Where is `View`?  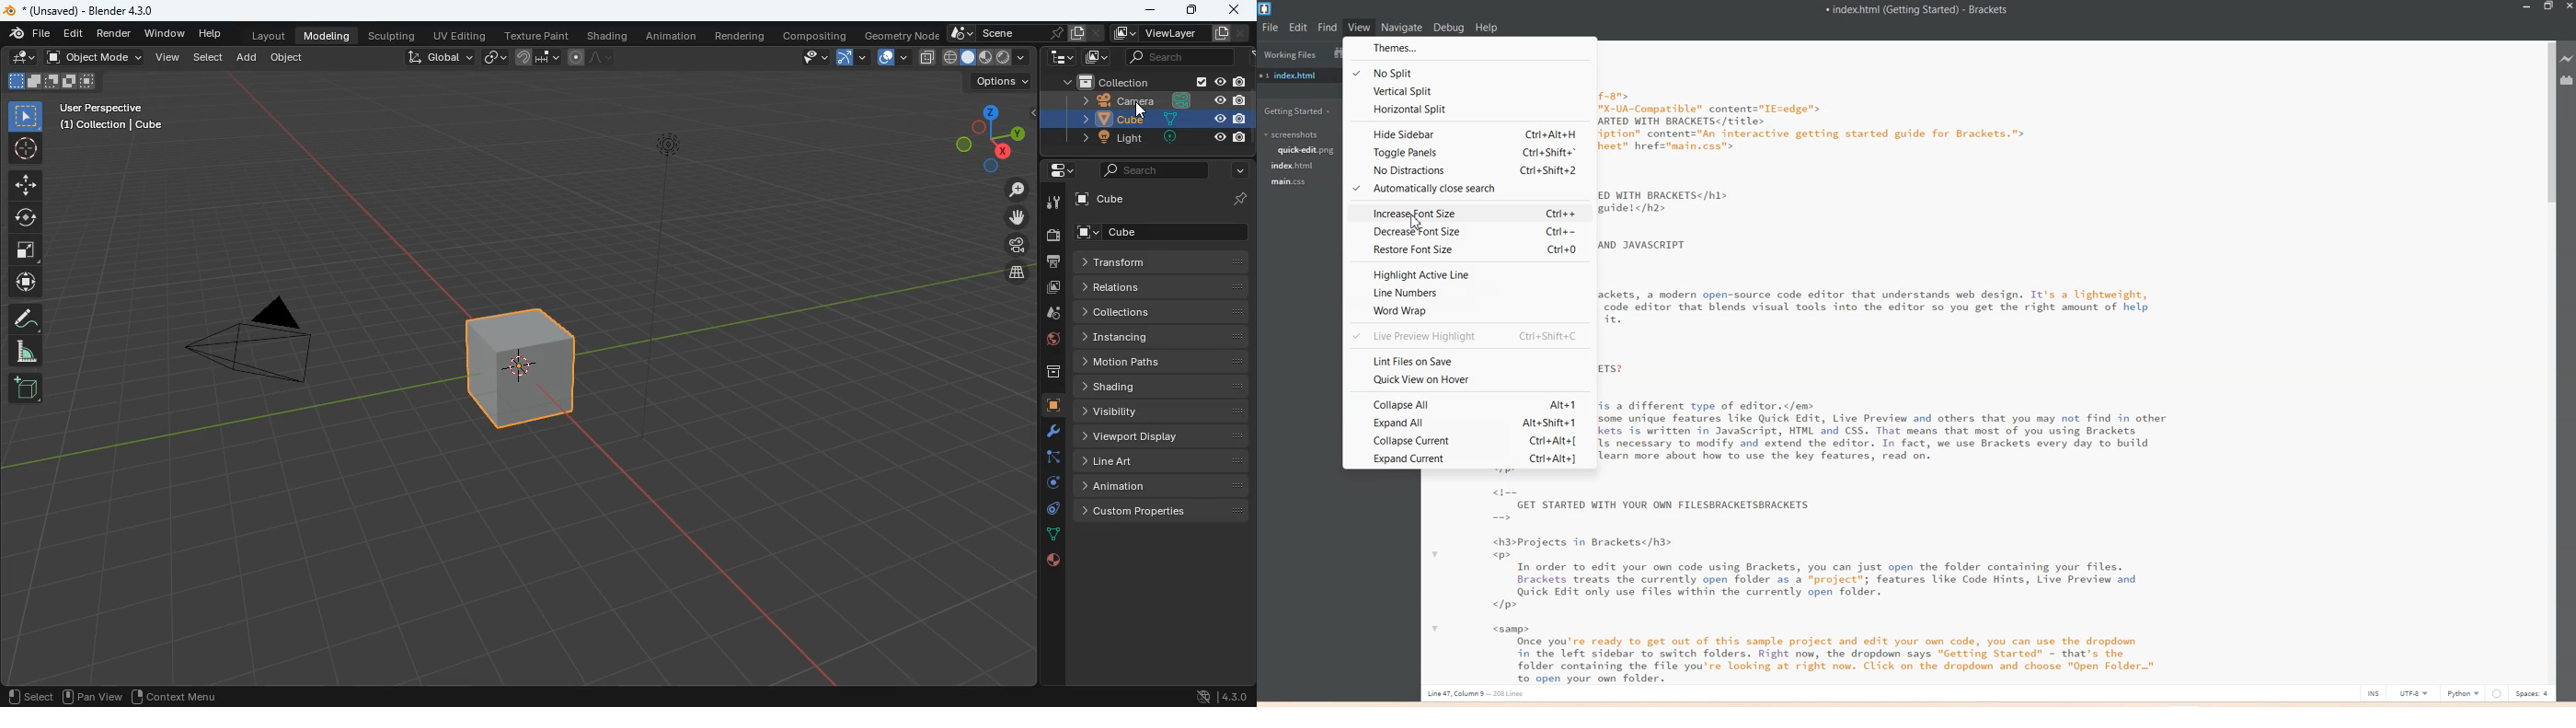
View is located at coordinates (1360, 26).